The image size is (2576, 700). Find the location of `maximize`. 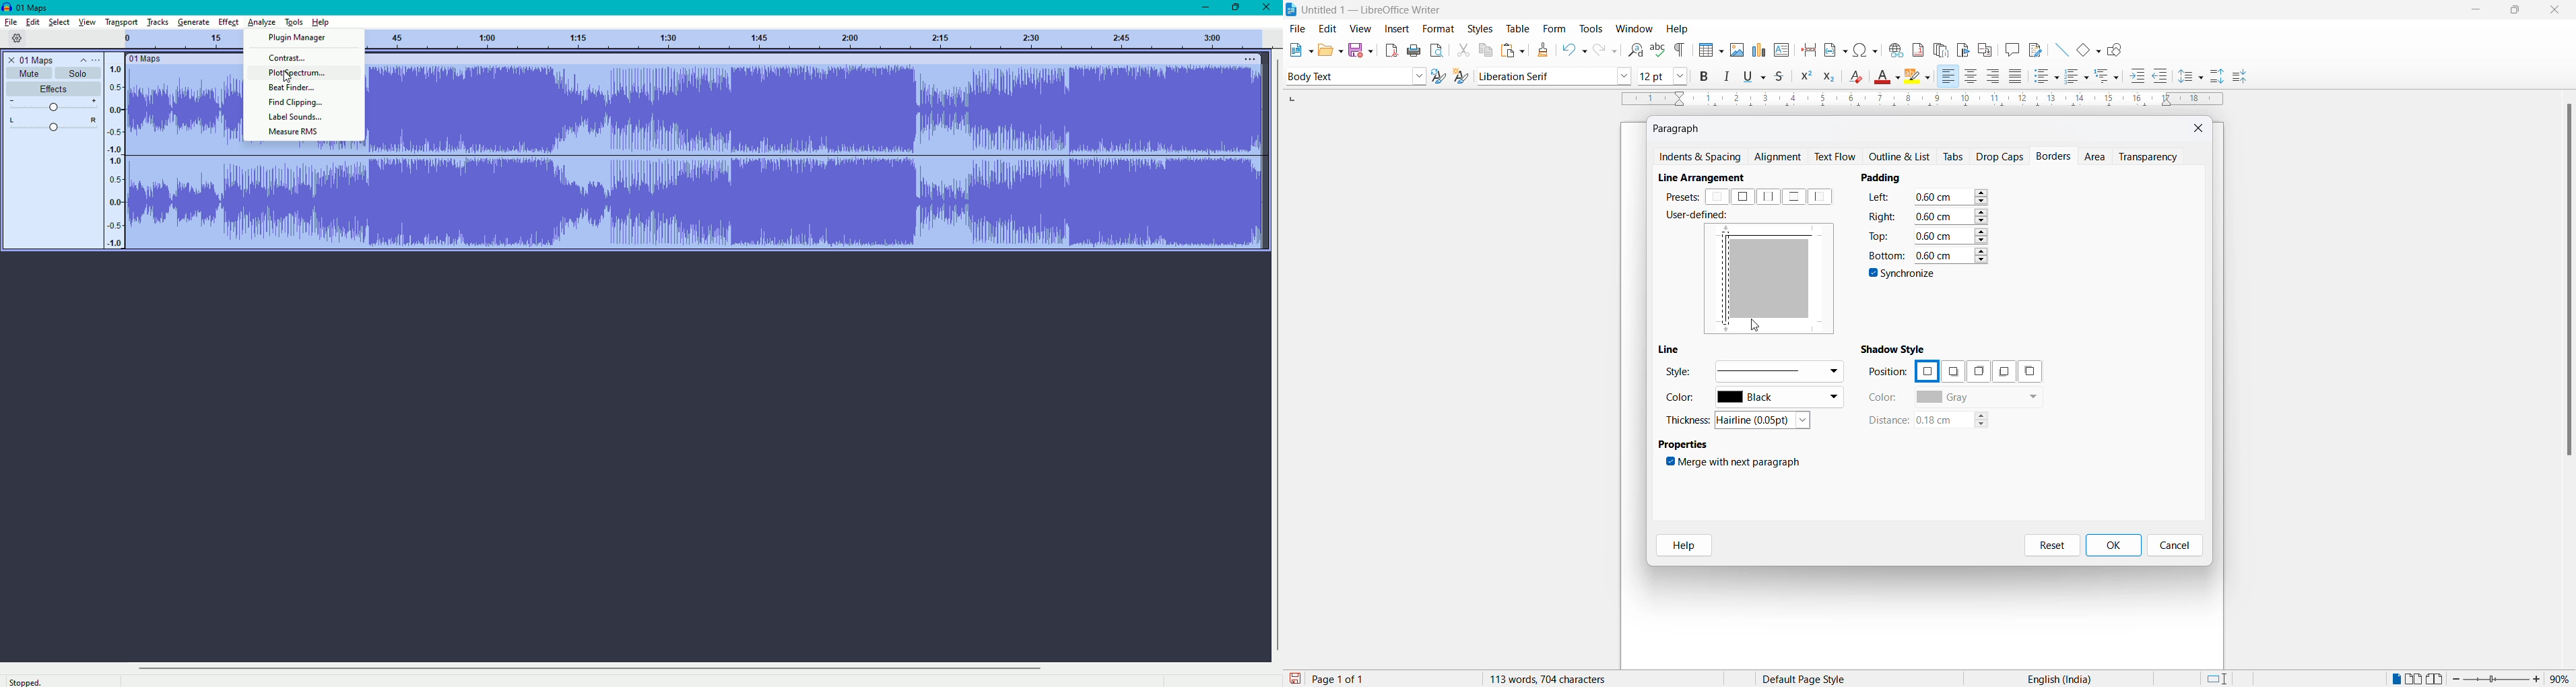

maximize is located at coordinates (2515, 11).